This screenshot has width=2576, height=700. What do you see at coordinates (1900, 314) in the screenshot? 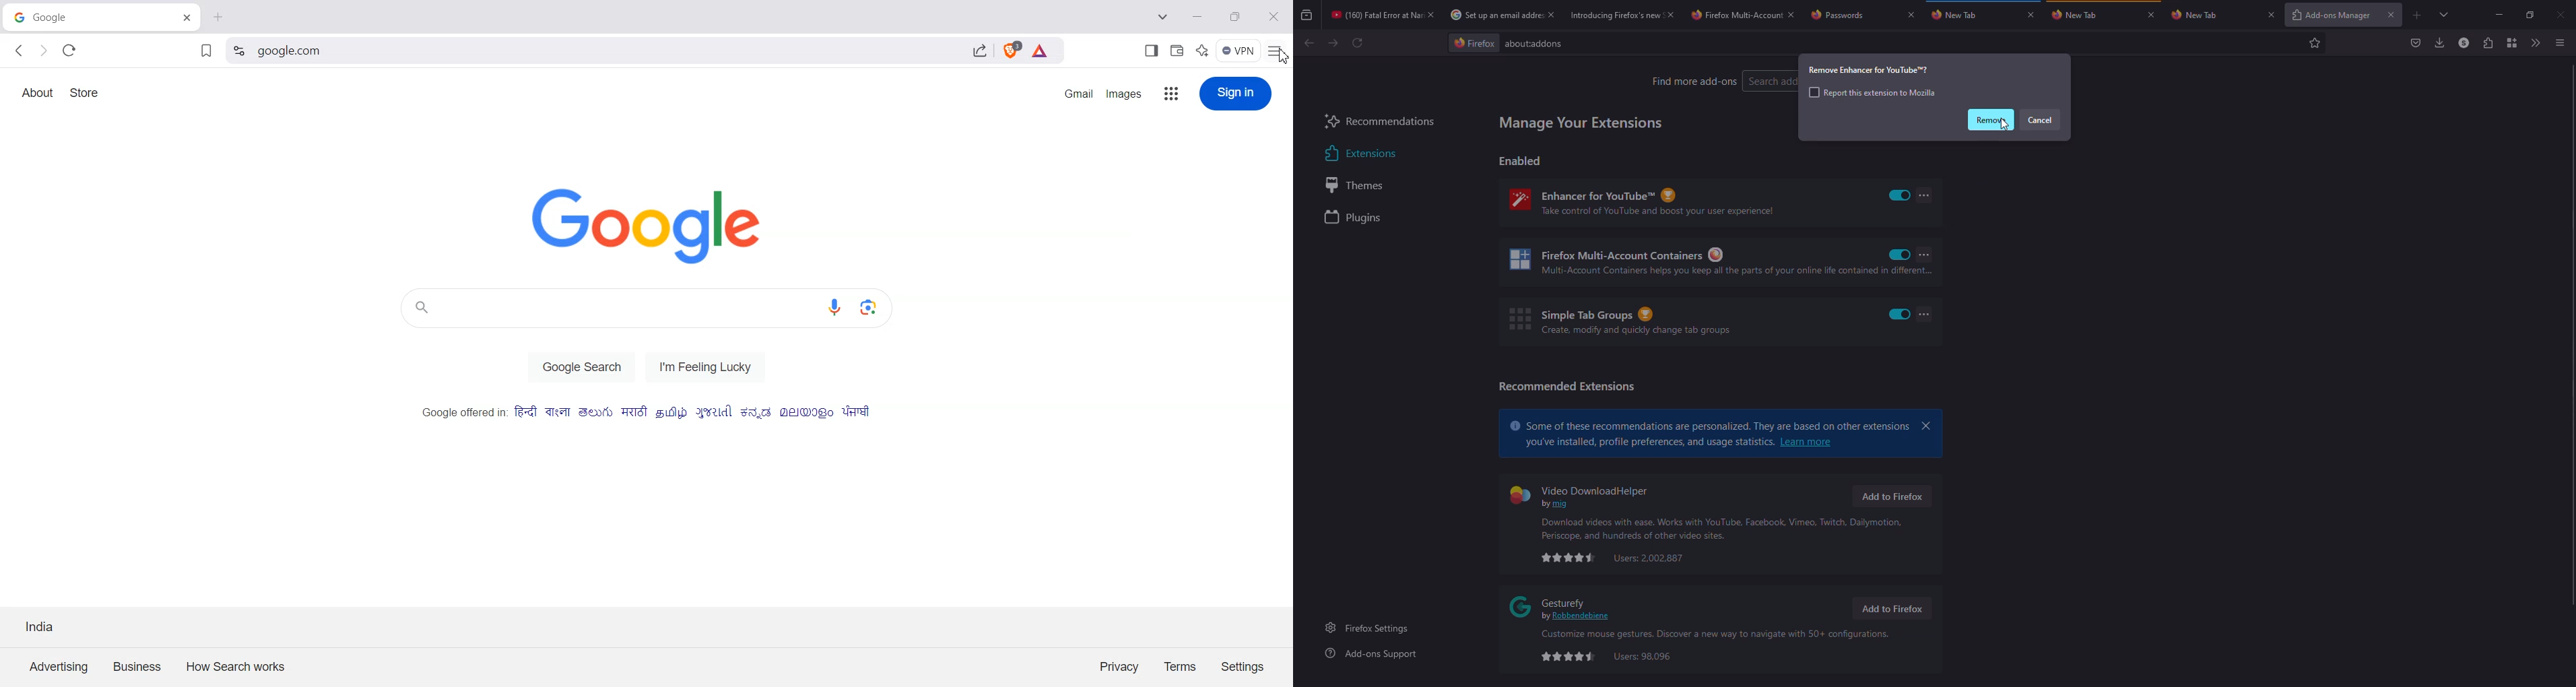
I see `enabled` at bounding box center [1900, 314].